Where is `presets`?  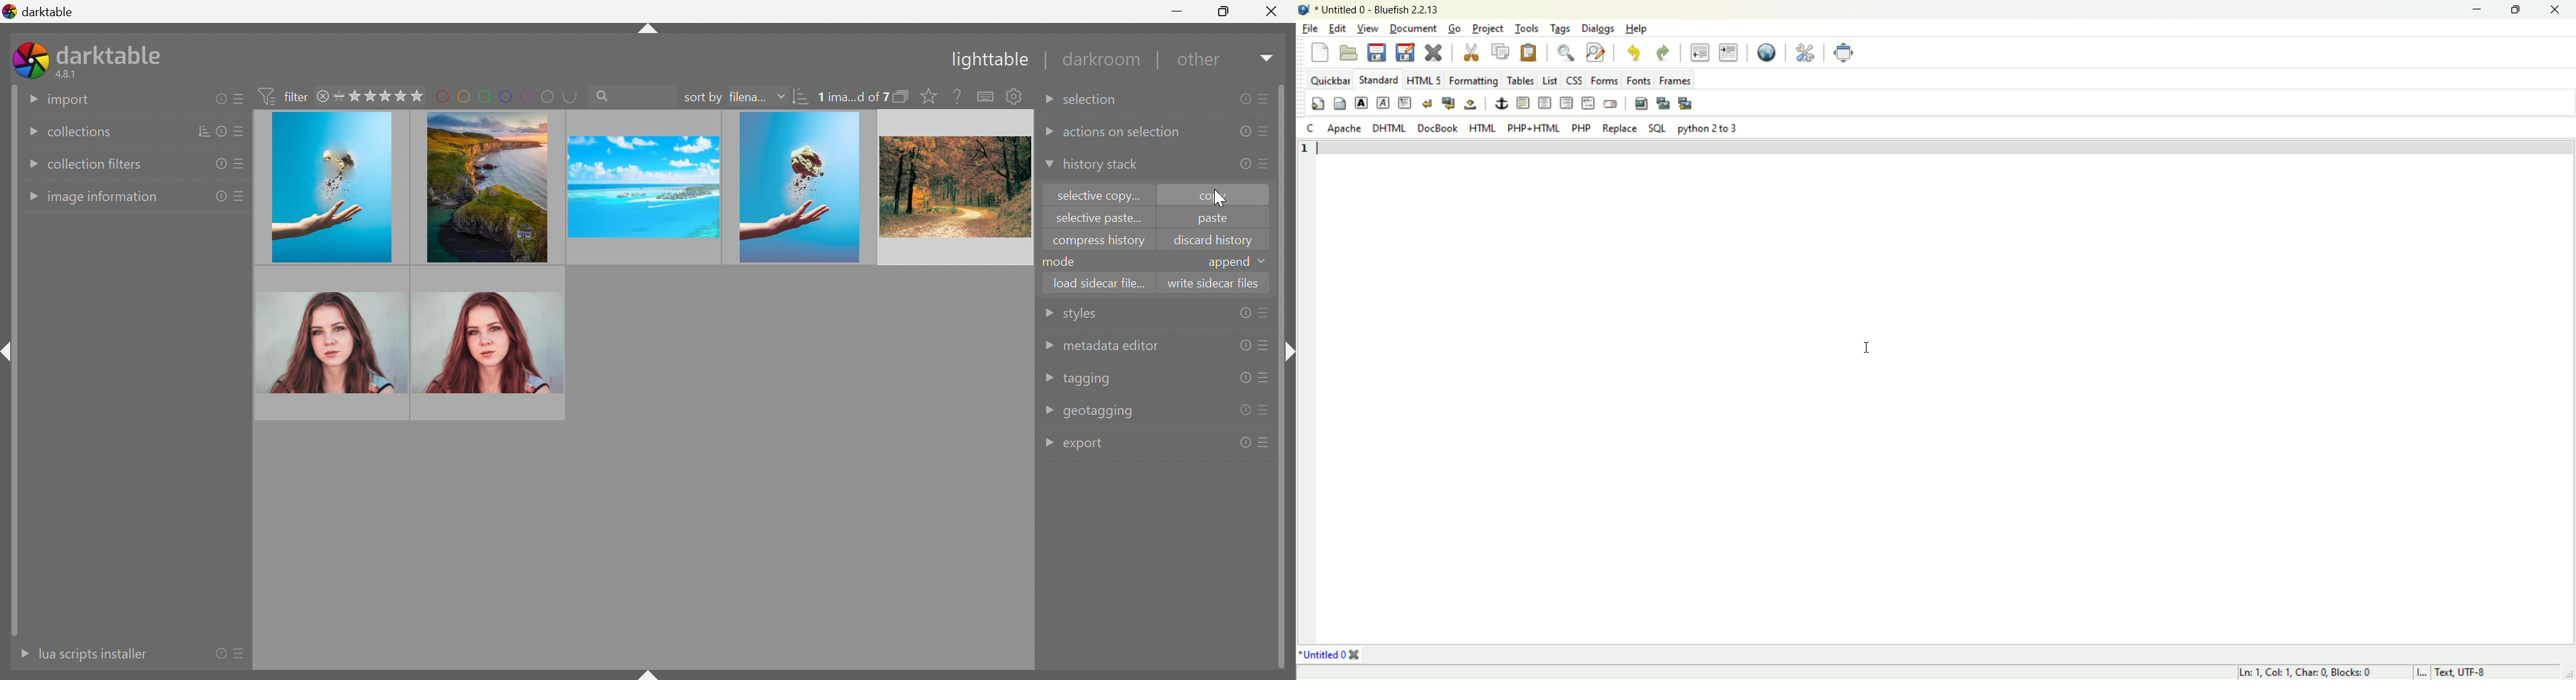
presets is located at coordinates (1265, 409).